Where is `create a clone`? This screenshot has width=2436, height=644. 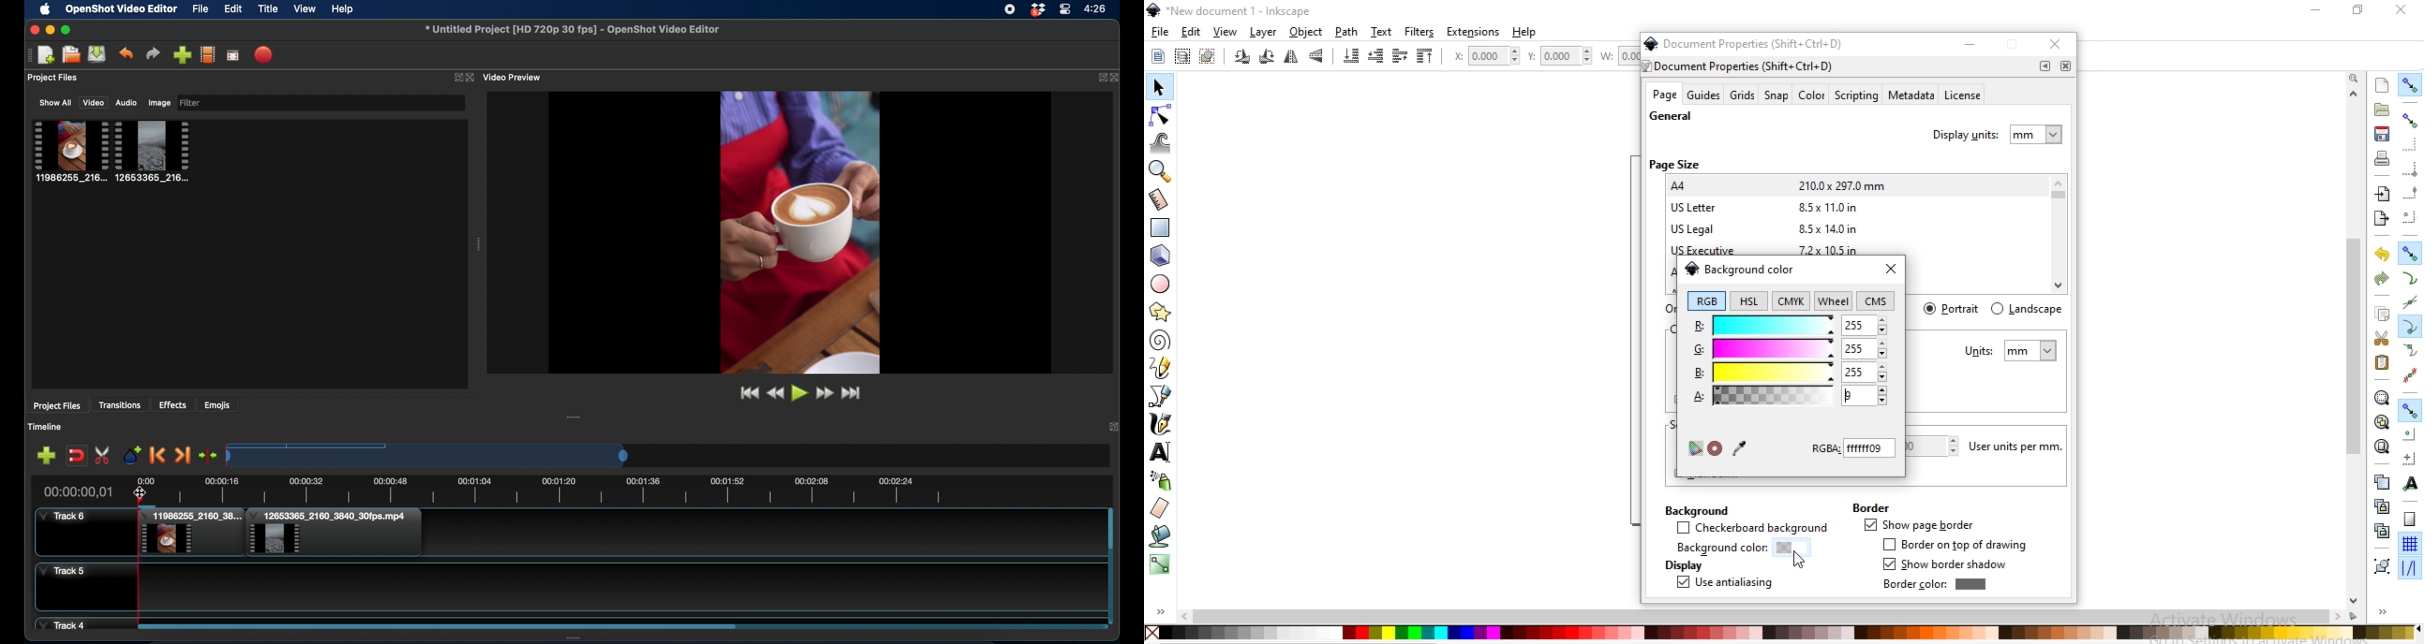
create a clone is located at coordinates (2380, 506).